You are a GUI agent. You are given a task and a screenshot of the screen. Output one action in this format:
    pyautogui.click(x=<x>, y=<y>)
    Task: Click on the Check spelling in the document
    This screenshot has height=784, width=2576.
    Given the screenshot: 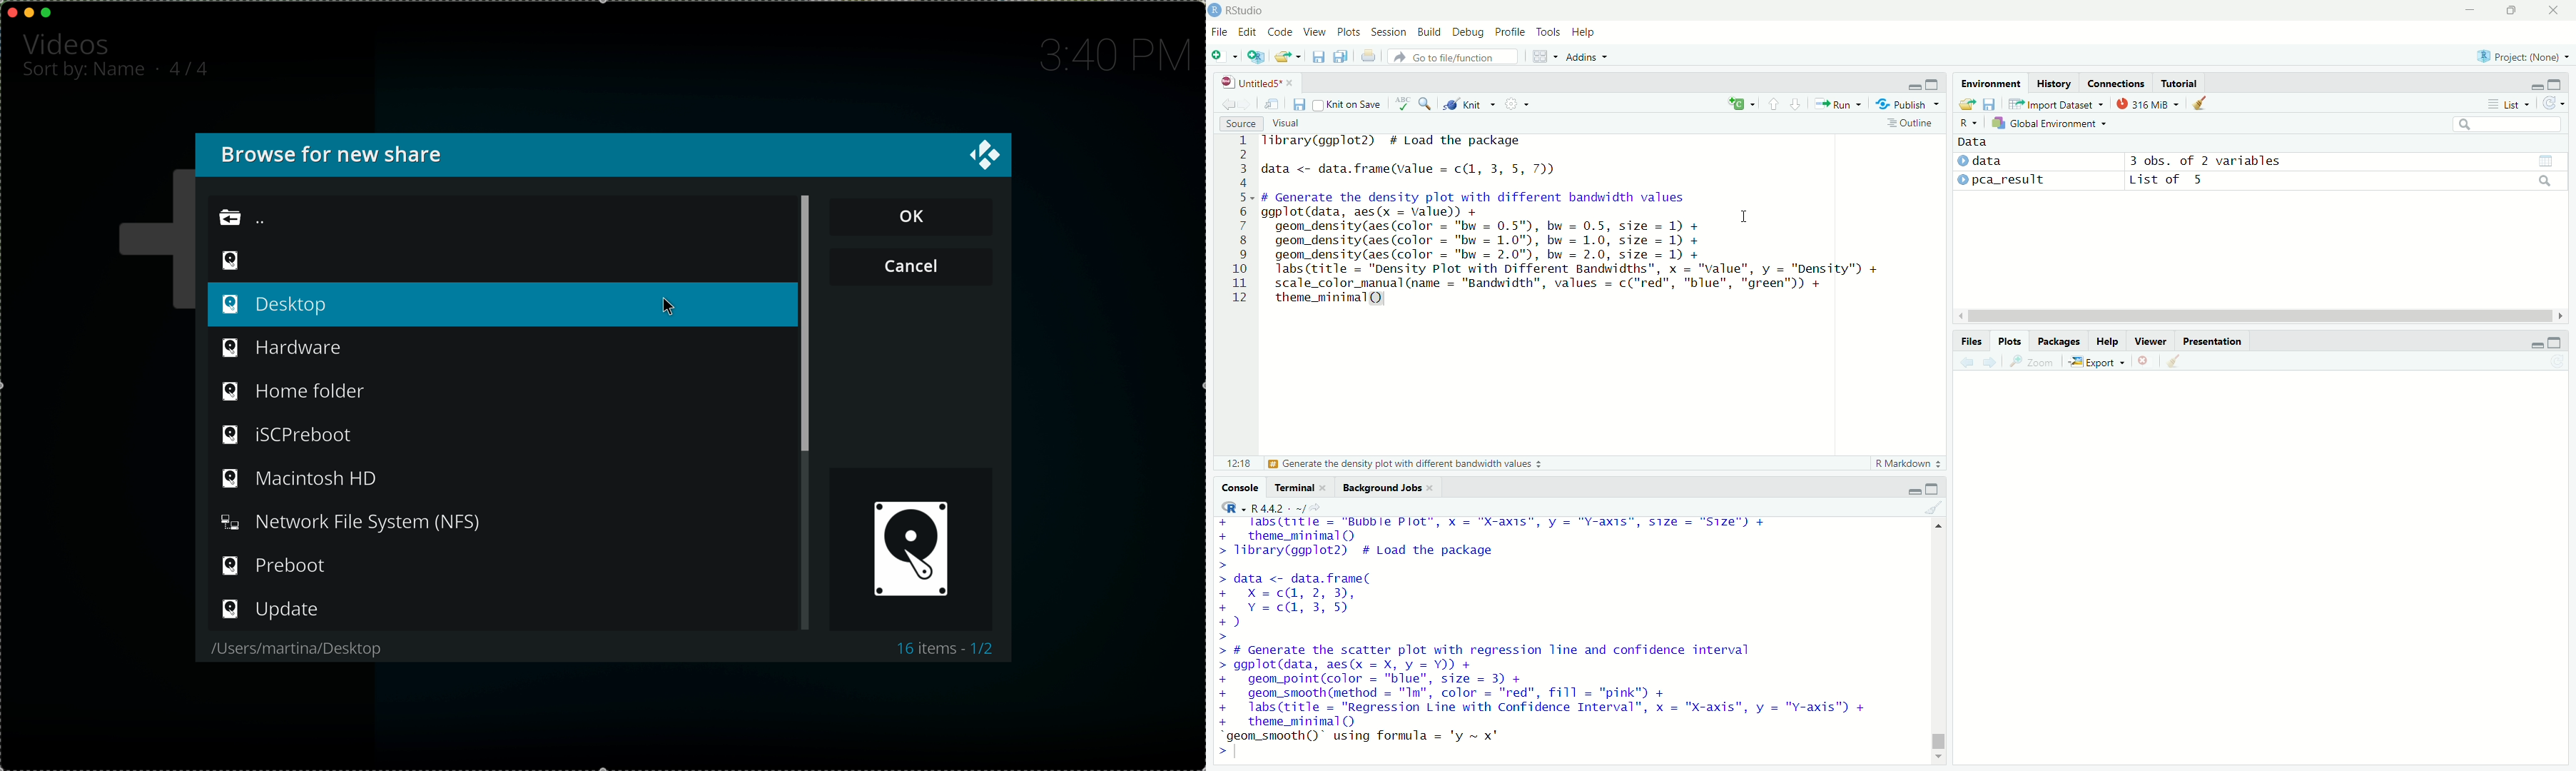 What is the action you would take?
    pyautogui.click(x=1403, y=103)
    